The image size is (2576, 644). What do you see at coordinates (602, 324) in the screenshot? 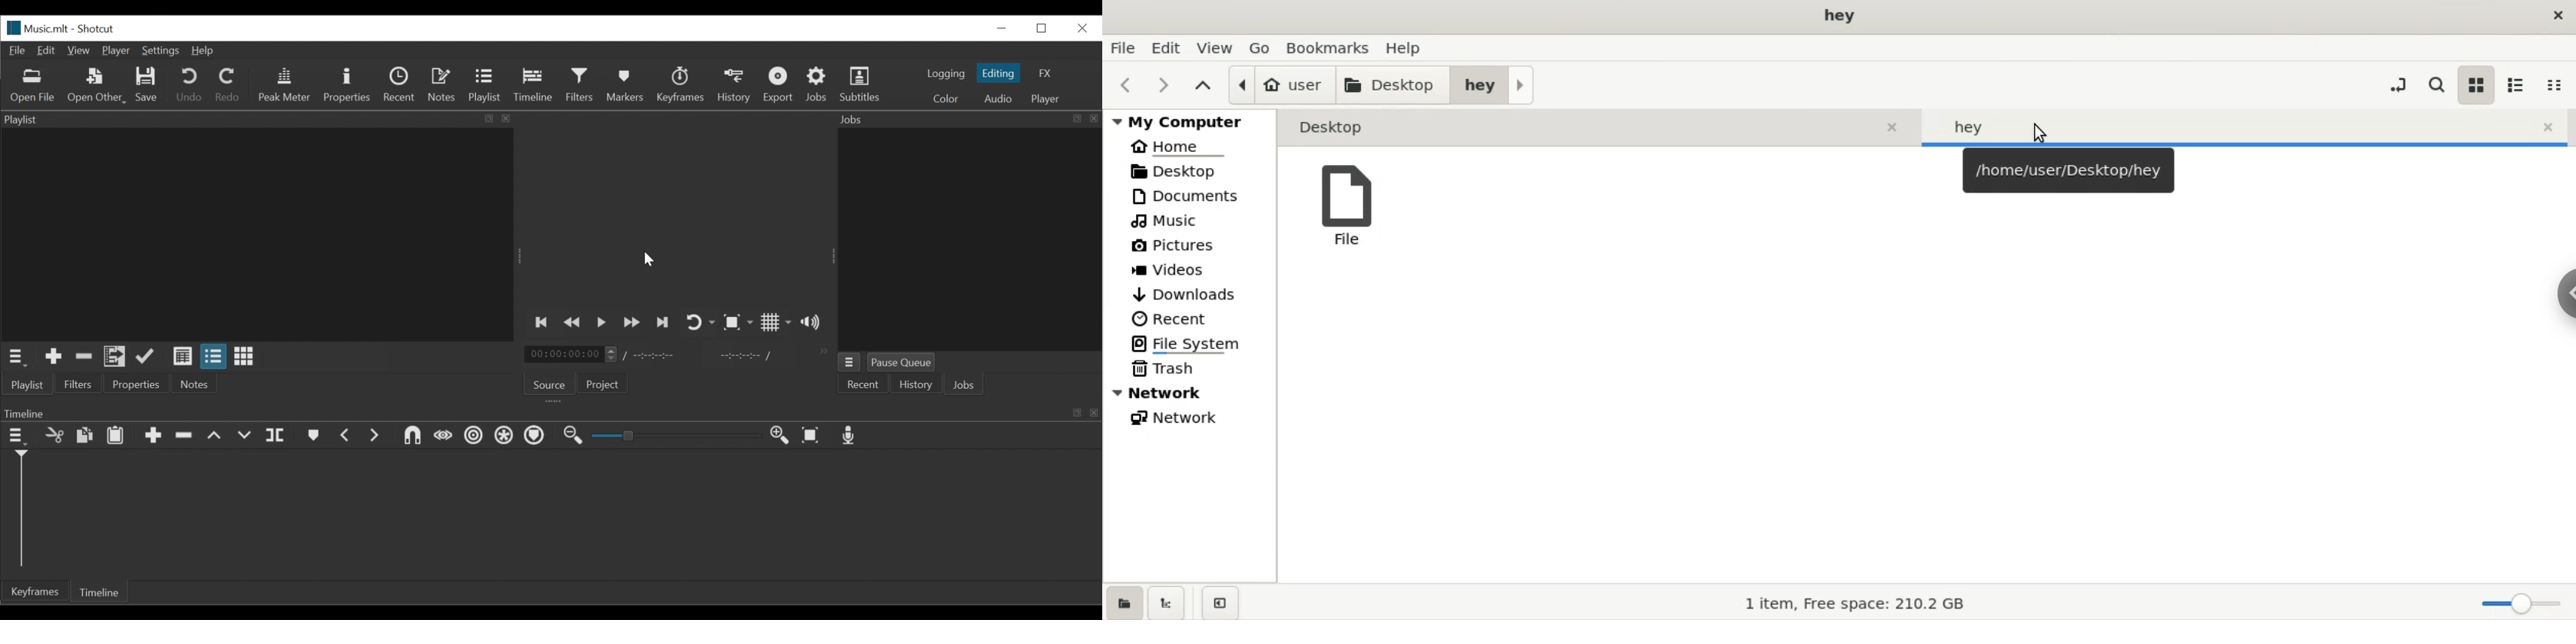
I see `Toggle play or pause` at bounding box center [602, 324].